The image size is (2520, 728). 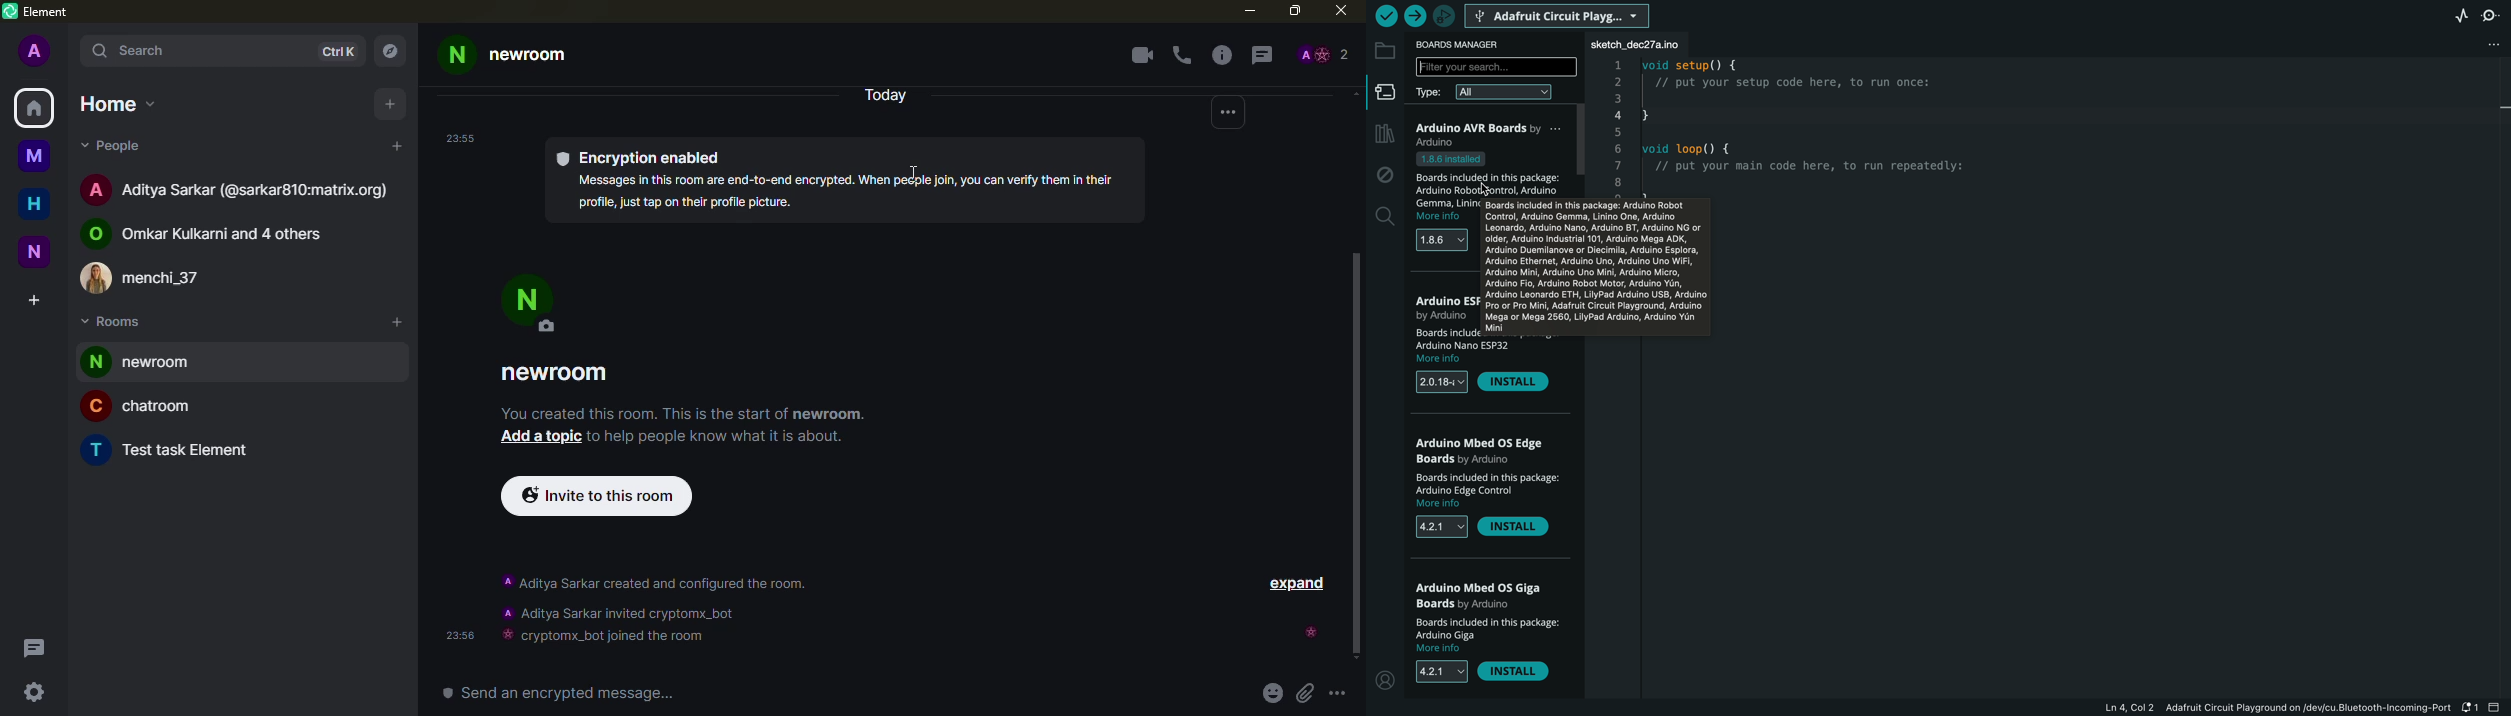 What do you see at coordinates (1442, 360) in the screenshot?
I see `more info` at bounding box center [1442, 360].